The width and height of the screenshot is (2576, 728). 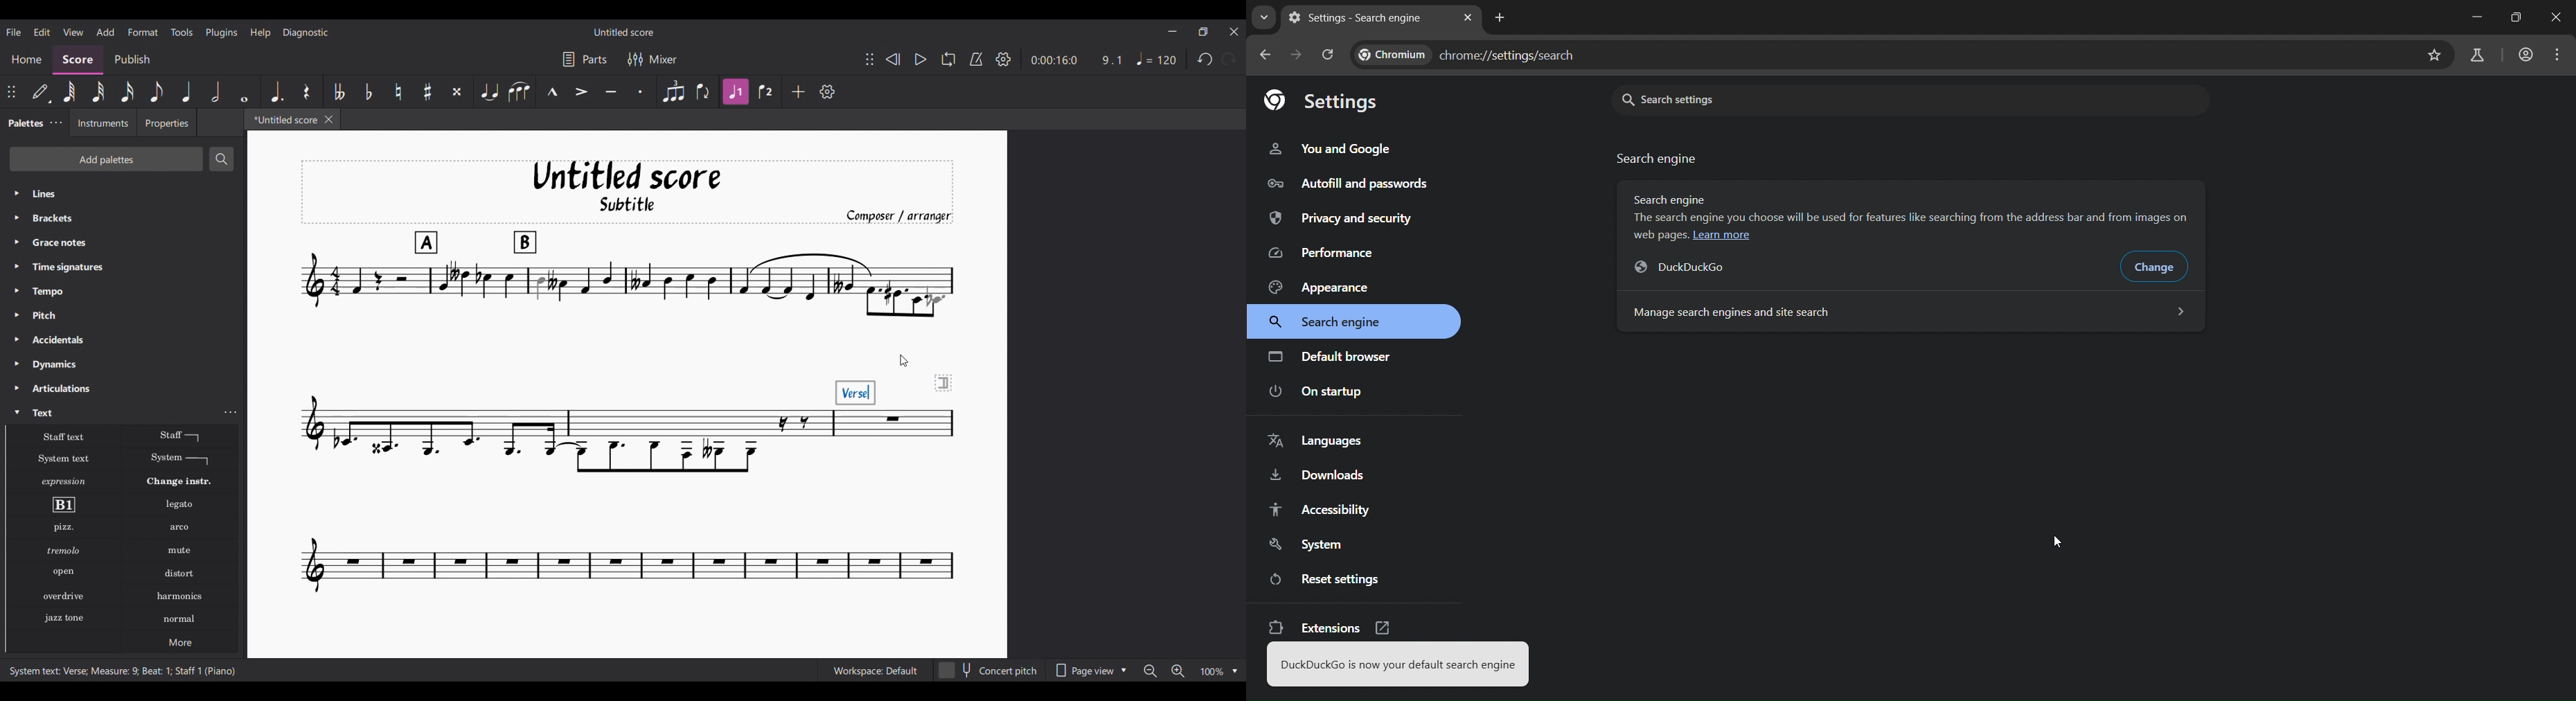 What do you see at coordinates (106, 159) in the screenshot?
I see `Add palettes` at bounding box center [106, 159].